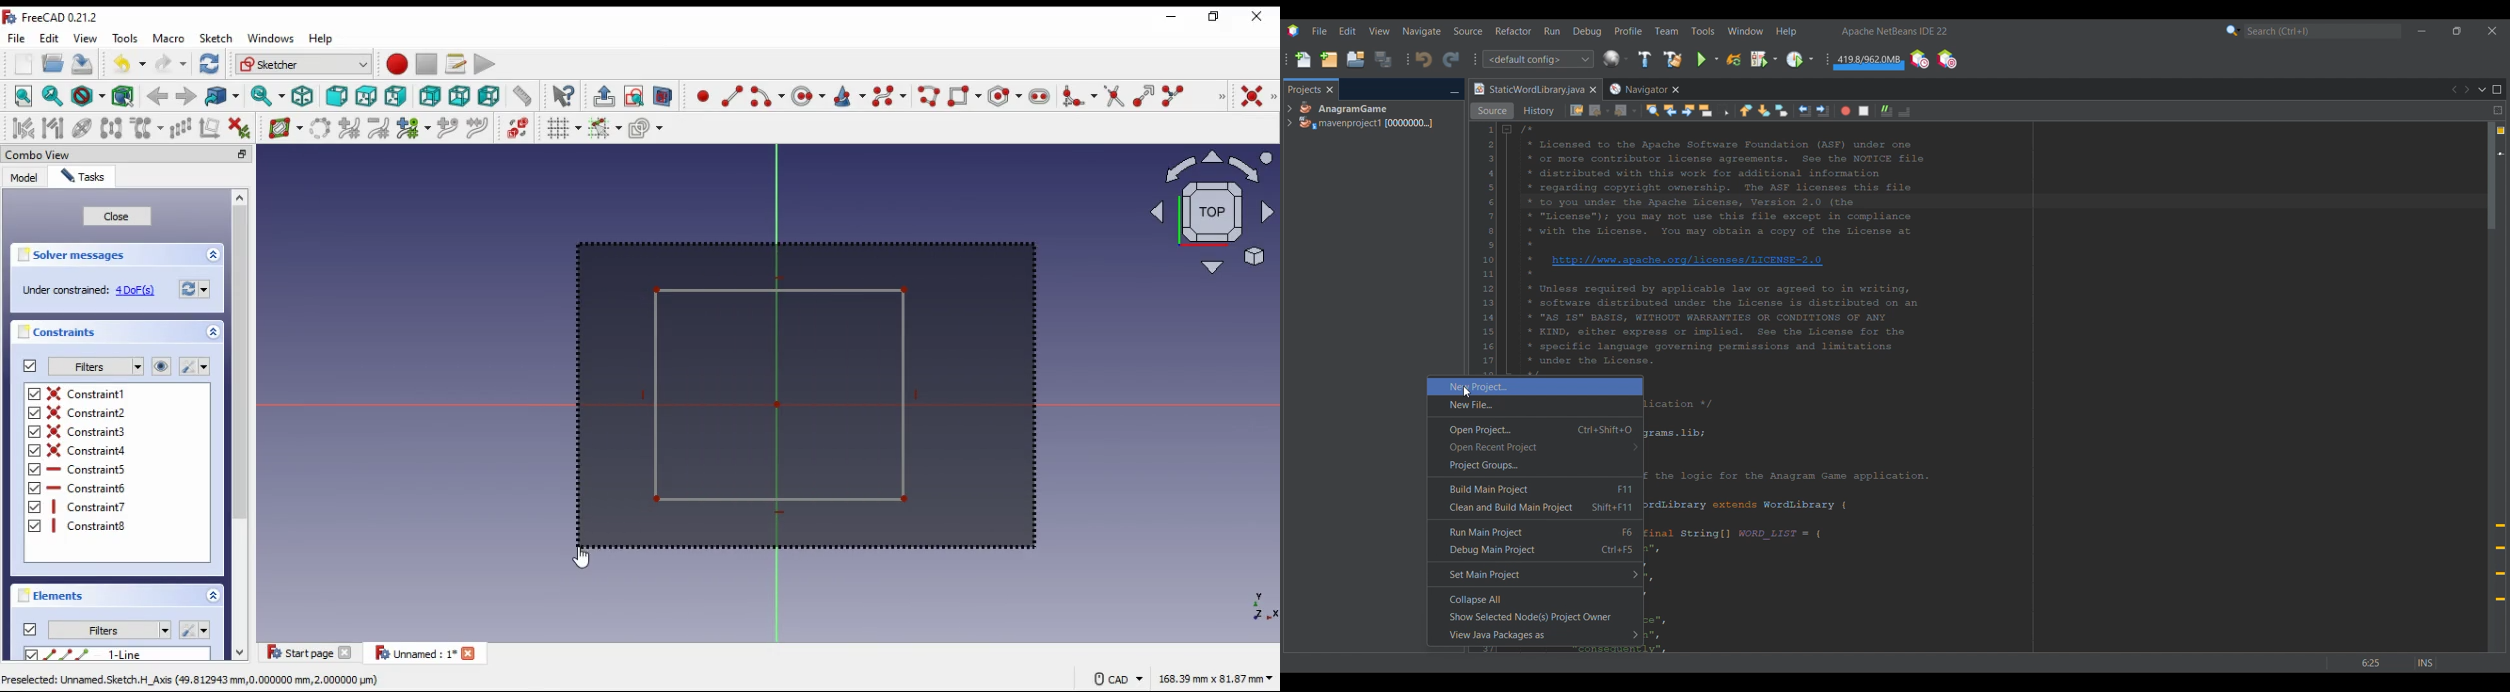 Image resolution: width=2520 pixels, height=700 pixels. Describe the element at coordinates (604, 97) in the screenshot. I see `leave sketch` at that location.